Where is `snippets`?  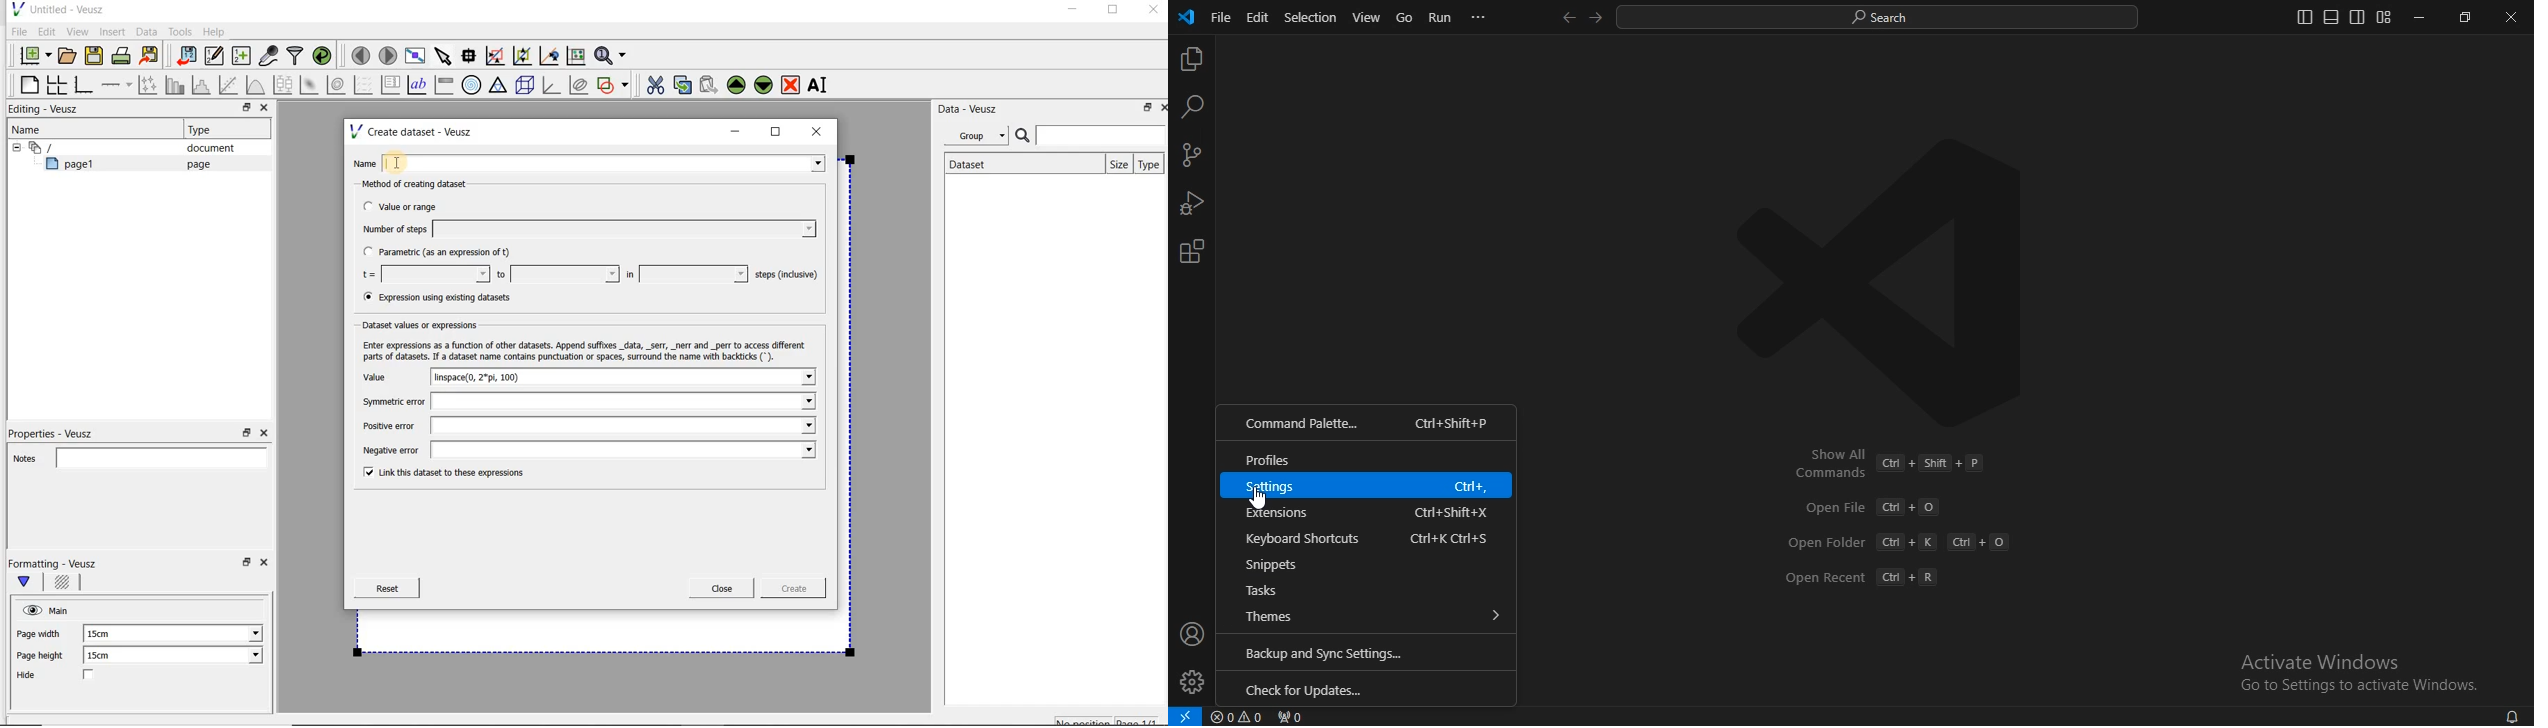
snippets is located at coordinates (1364, 564).